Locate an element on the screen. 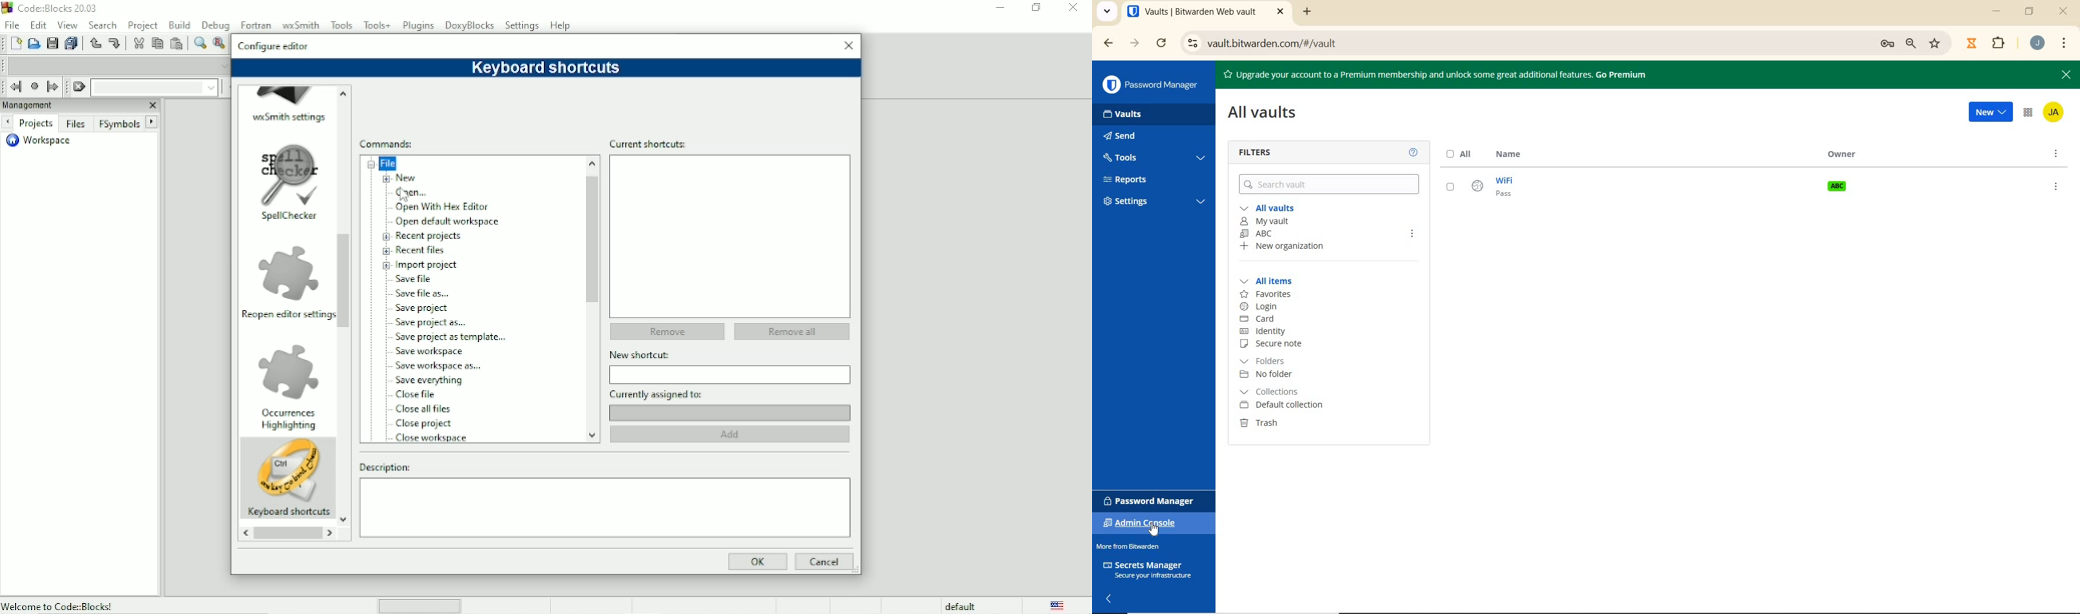 This screenshot has width=2100, height=616. Undo is located at coordinates (94, 43).